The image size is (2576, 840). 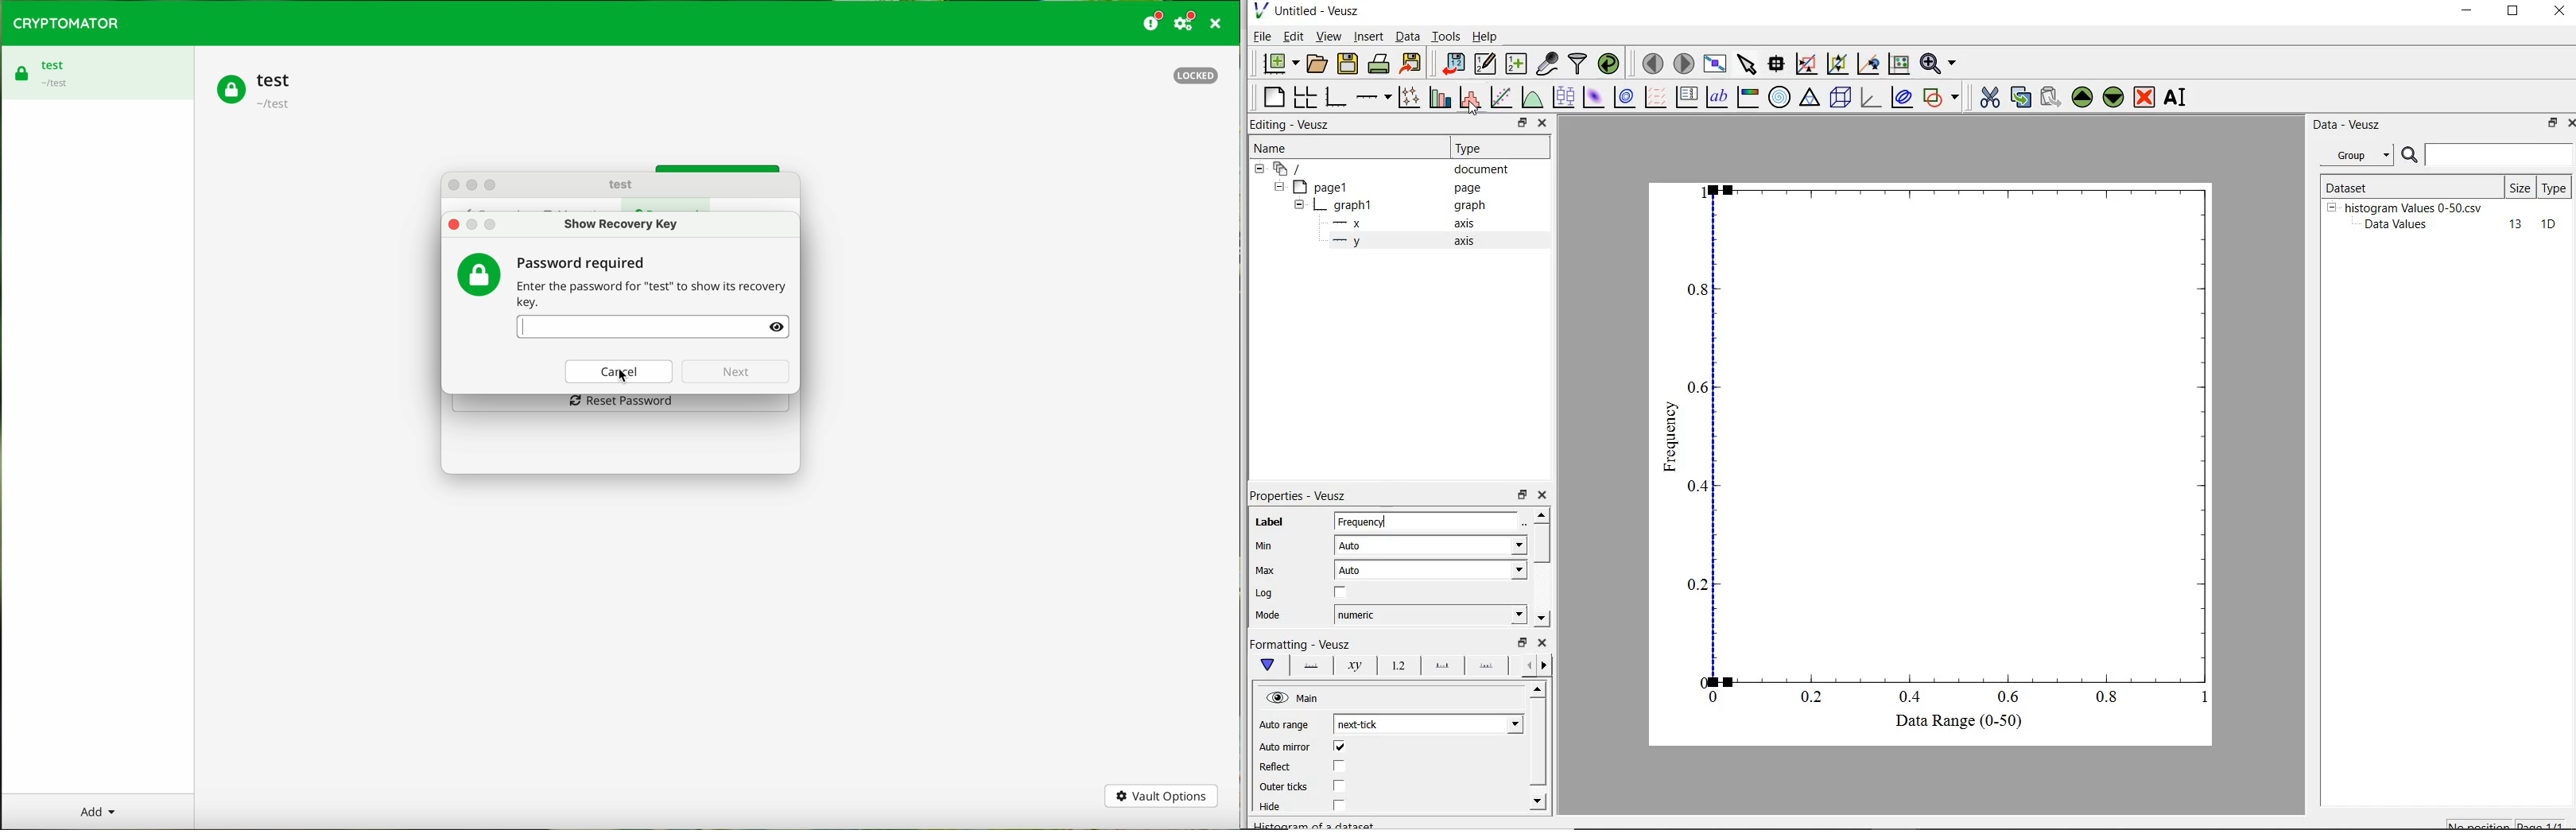 I want to click on graph1, so click(x=1346, y=208).